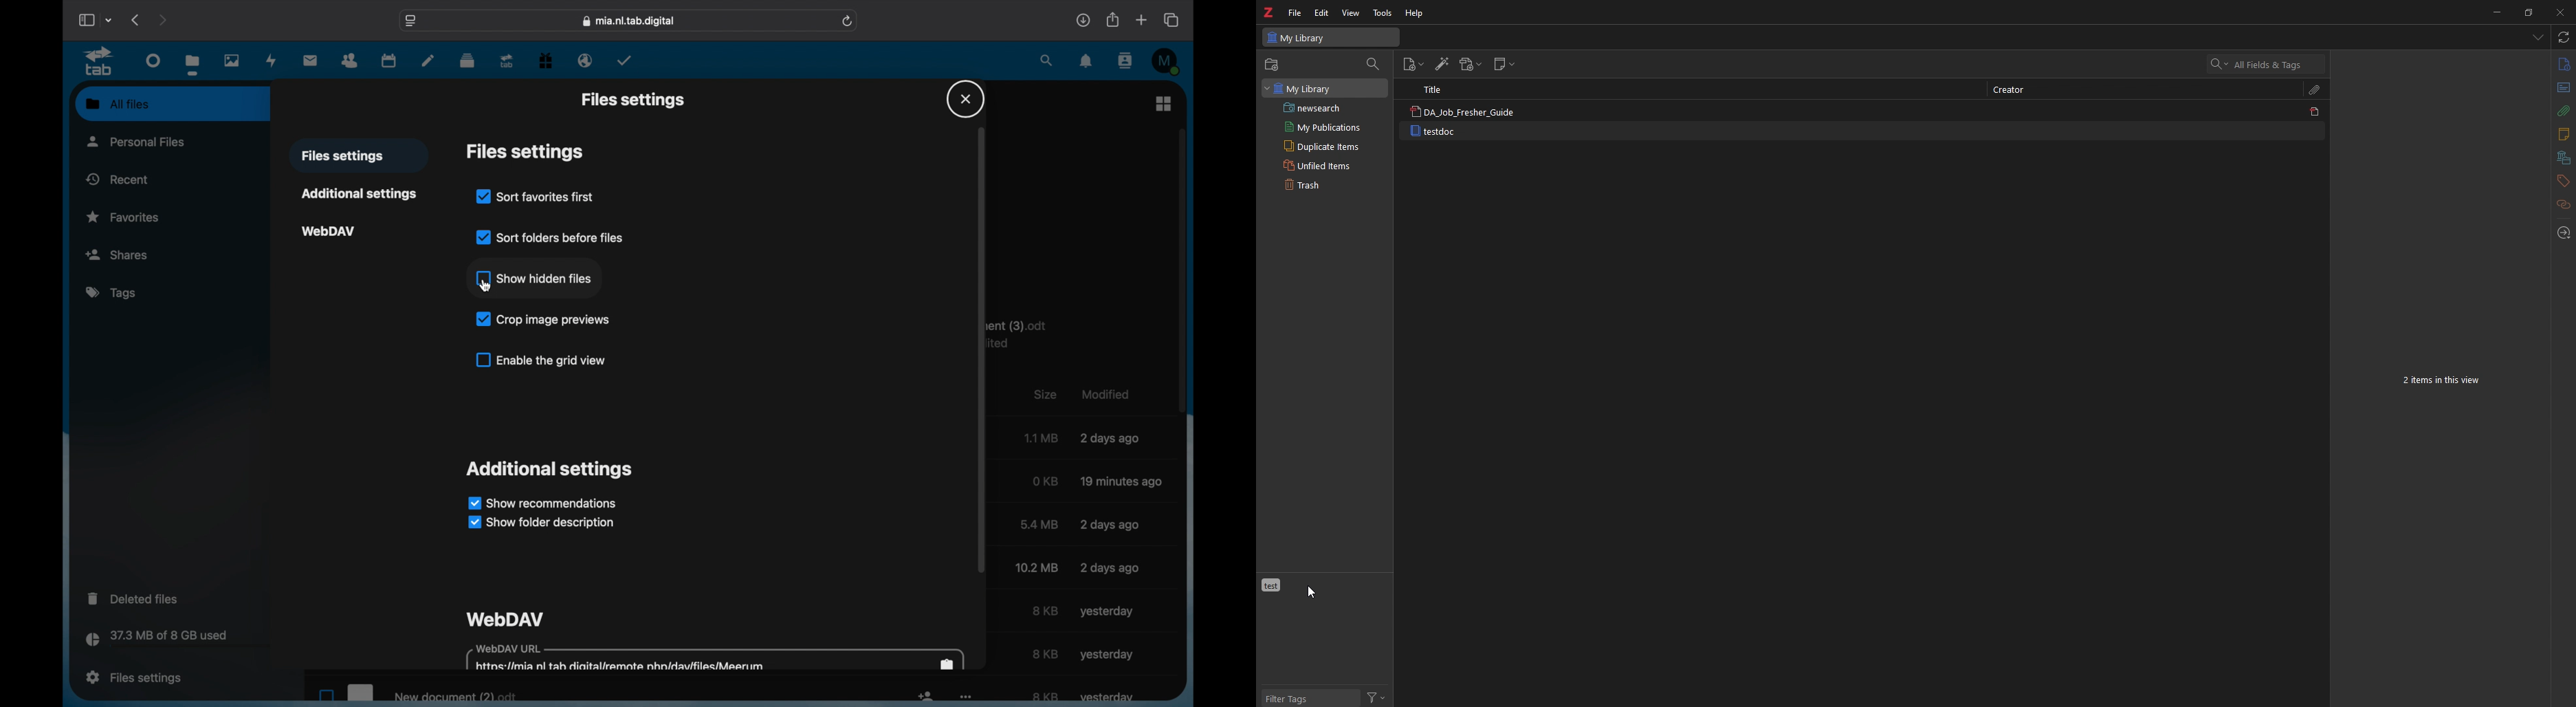 Image resolution: width=2576 pixels, height=728 pixels. What do you see at coordinates (1312, 593) in the screenshot?
I see `cursor` at bounding box center [1312, 593].